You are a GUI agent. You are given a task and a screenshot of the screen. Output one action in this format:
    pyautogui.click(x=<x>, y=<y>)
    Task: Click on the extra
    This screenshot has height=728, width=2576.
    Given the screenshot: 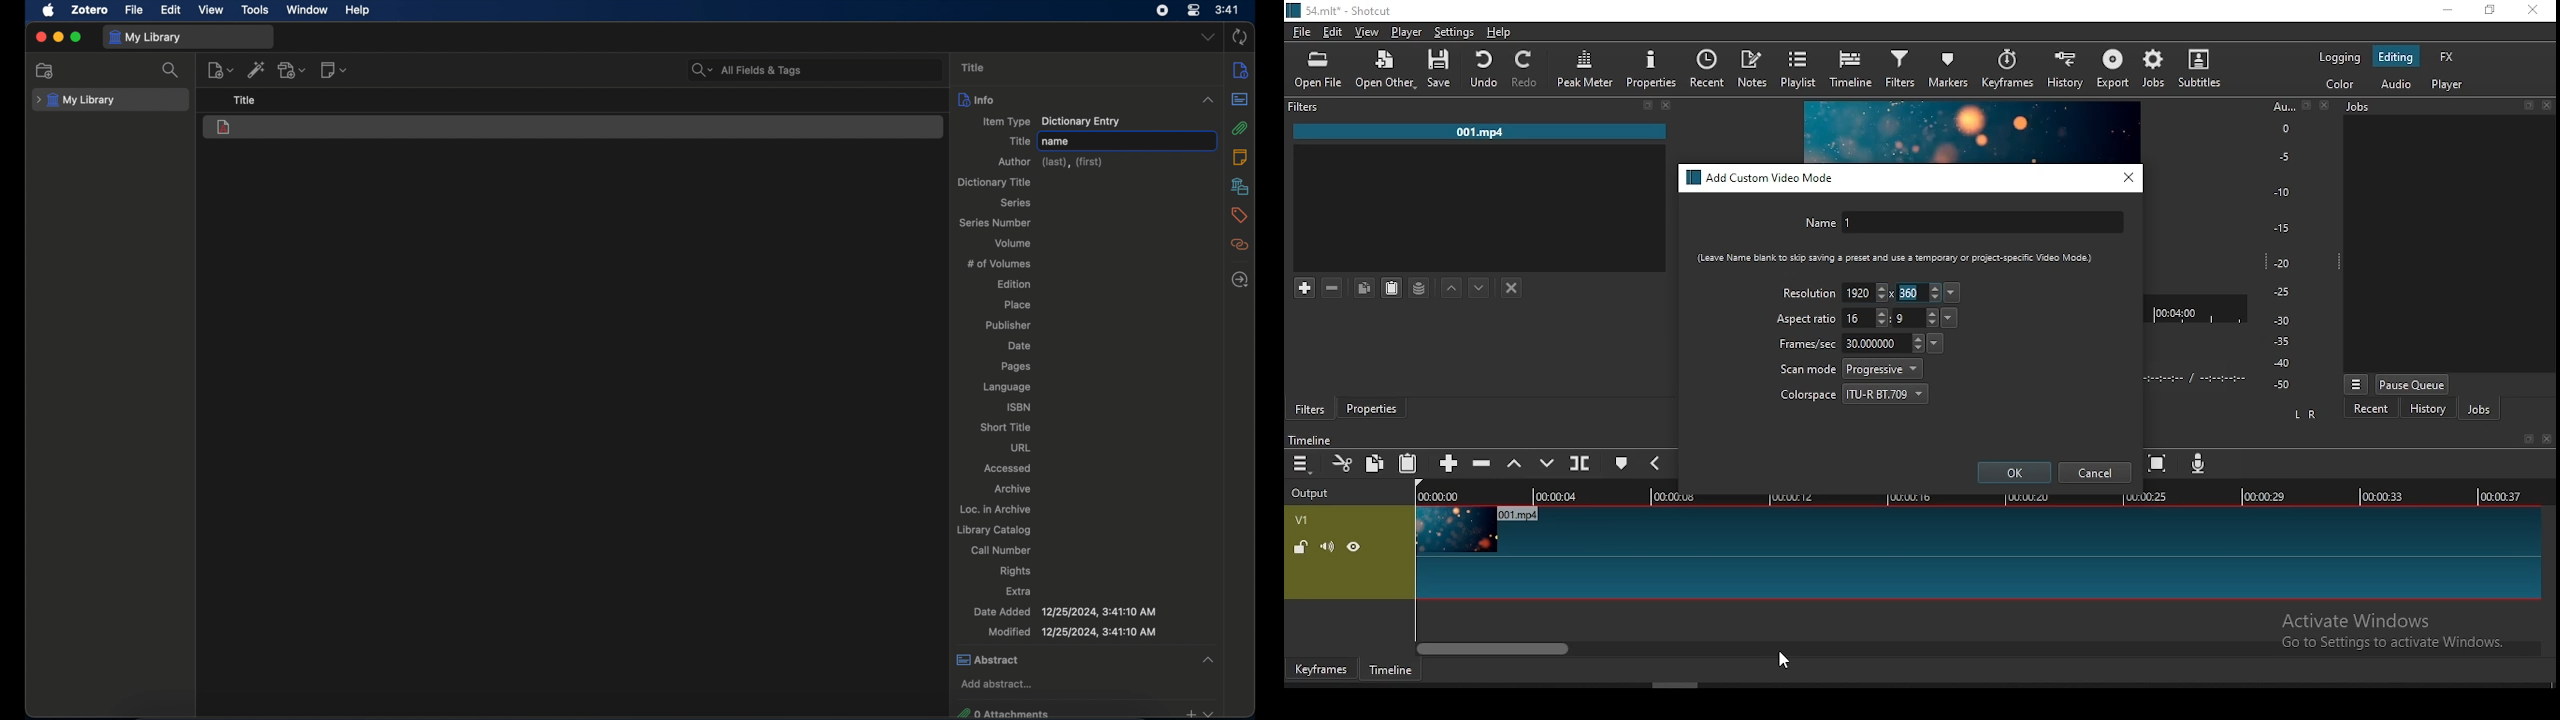 What is the action you would take?
    pyautogui.click(x=1020, y=591)
    